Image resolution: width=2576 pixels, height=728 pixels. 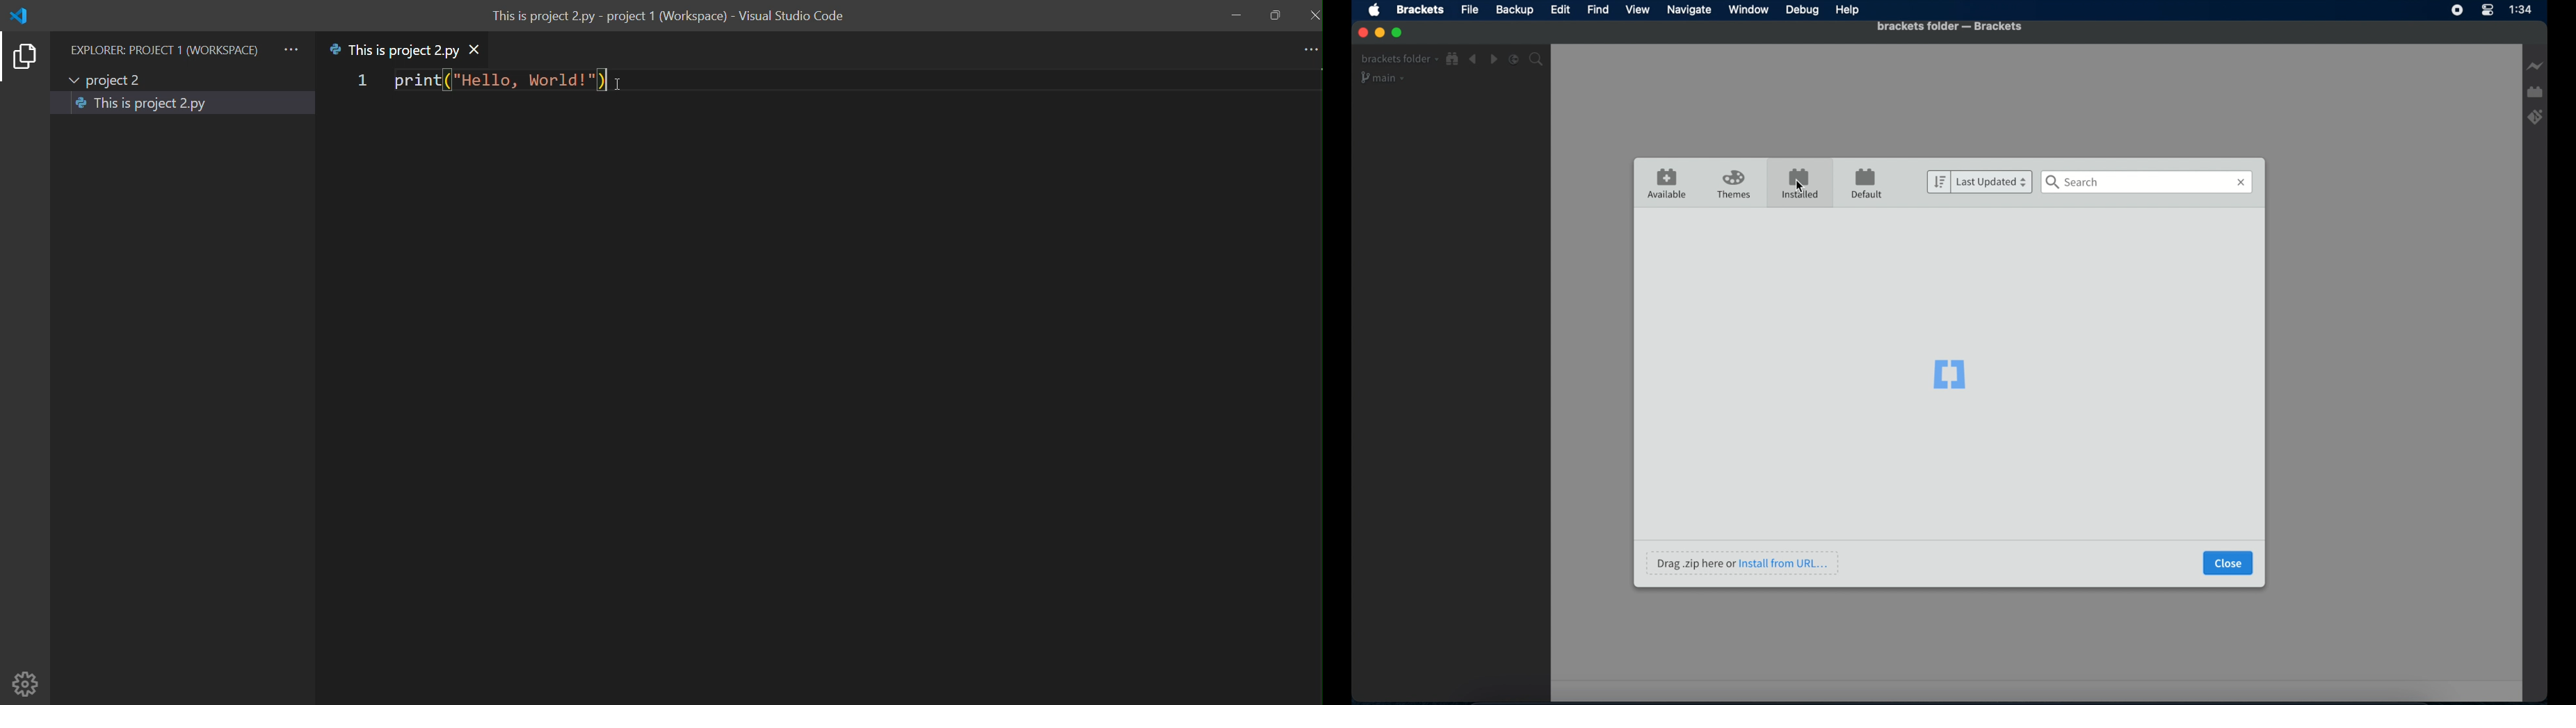 I want to click on Navigate, so click(x=1689, y=10).